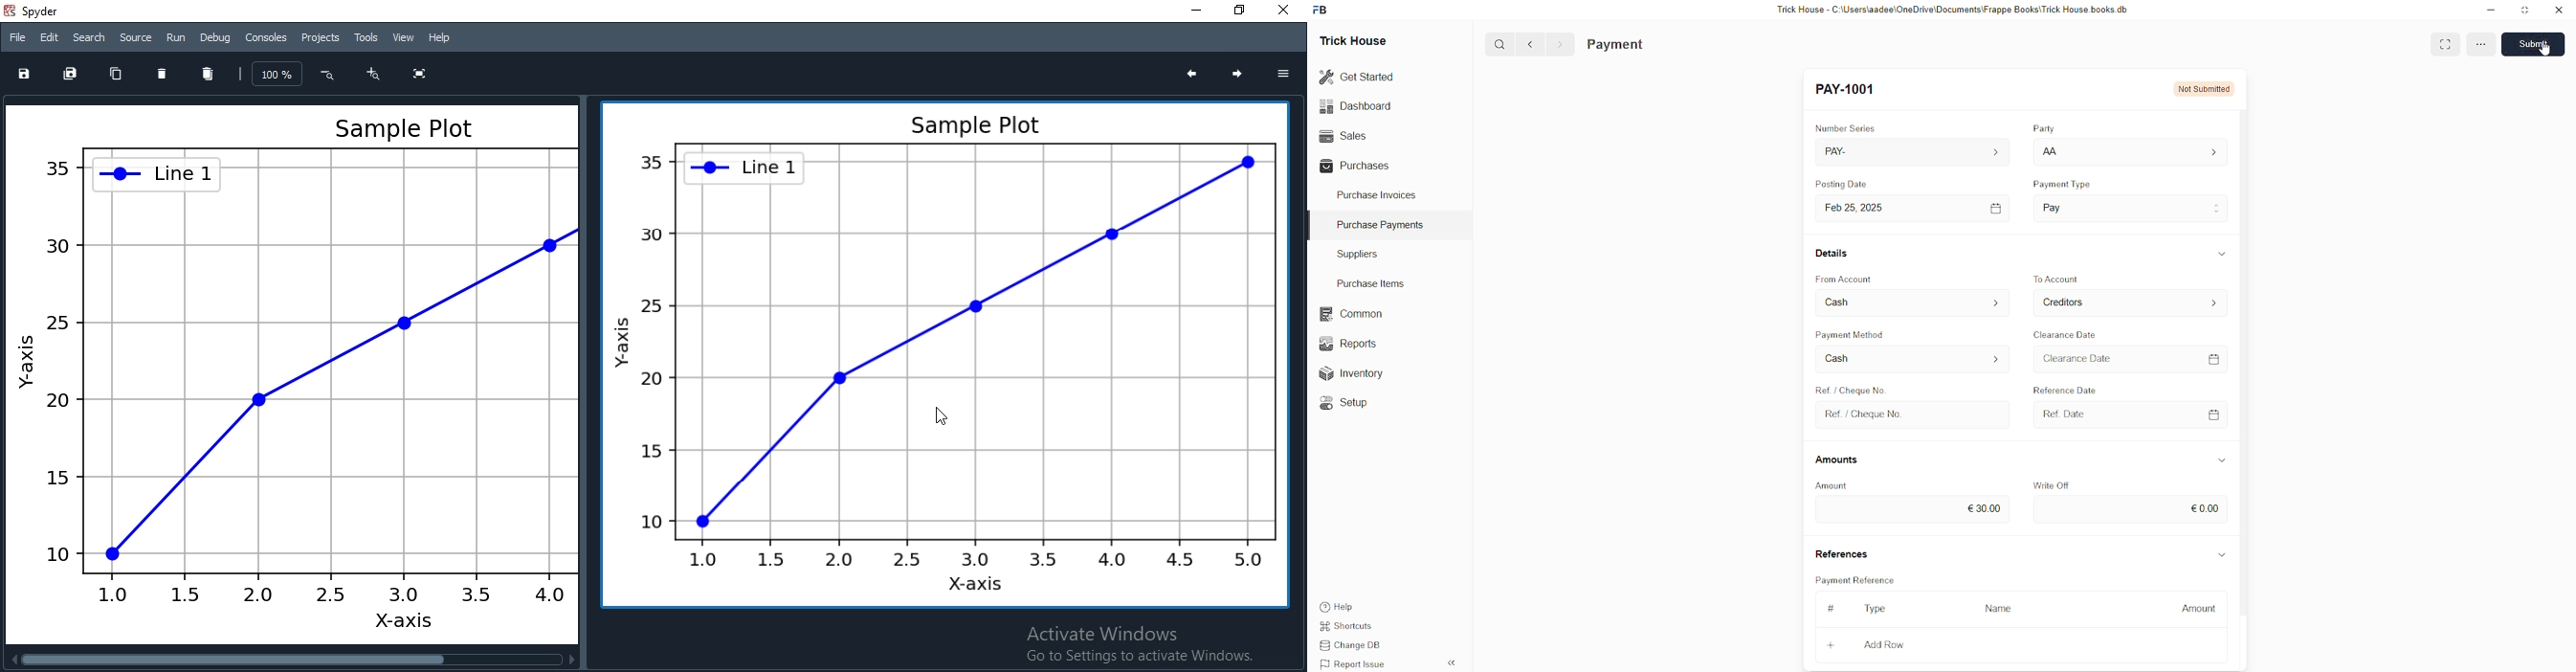 The height and width of the screenshot is (672, 2576). Describe the element at coordinates (2218, 413) in the screenshot. I see `calendar` at that location.